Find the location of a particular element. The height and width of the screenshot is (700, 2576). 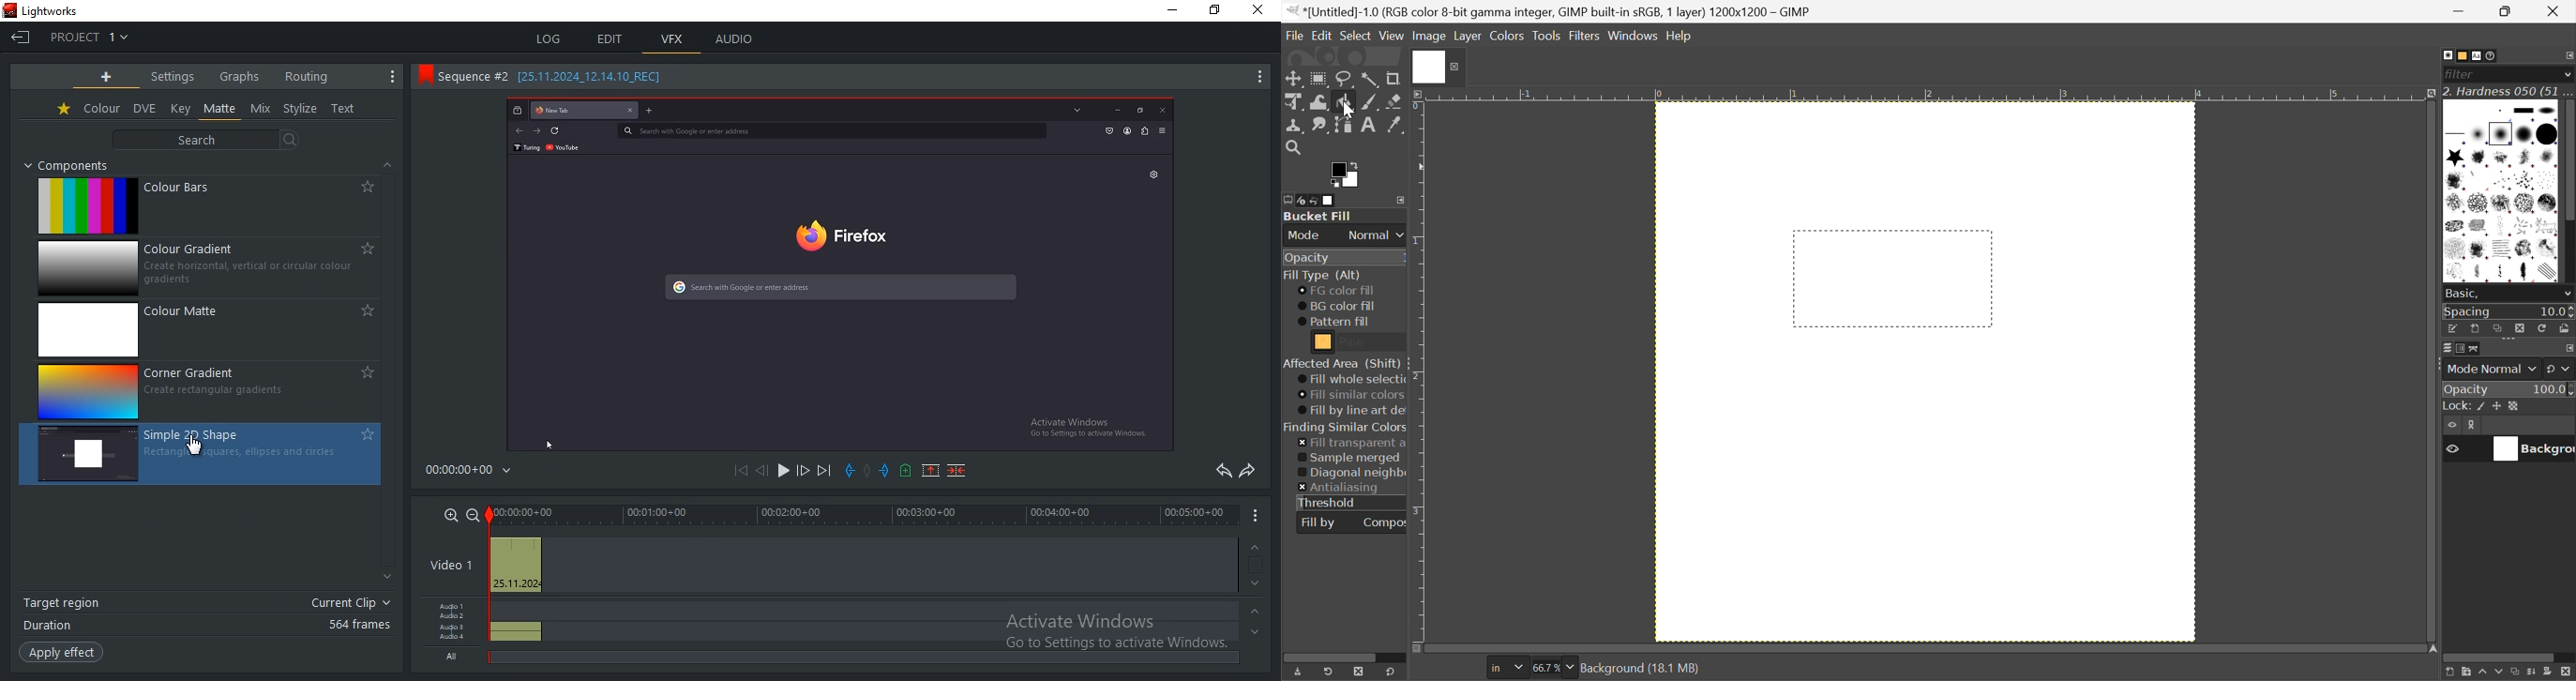

app title is located at coordinates (48, 11).